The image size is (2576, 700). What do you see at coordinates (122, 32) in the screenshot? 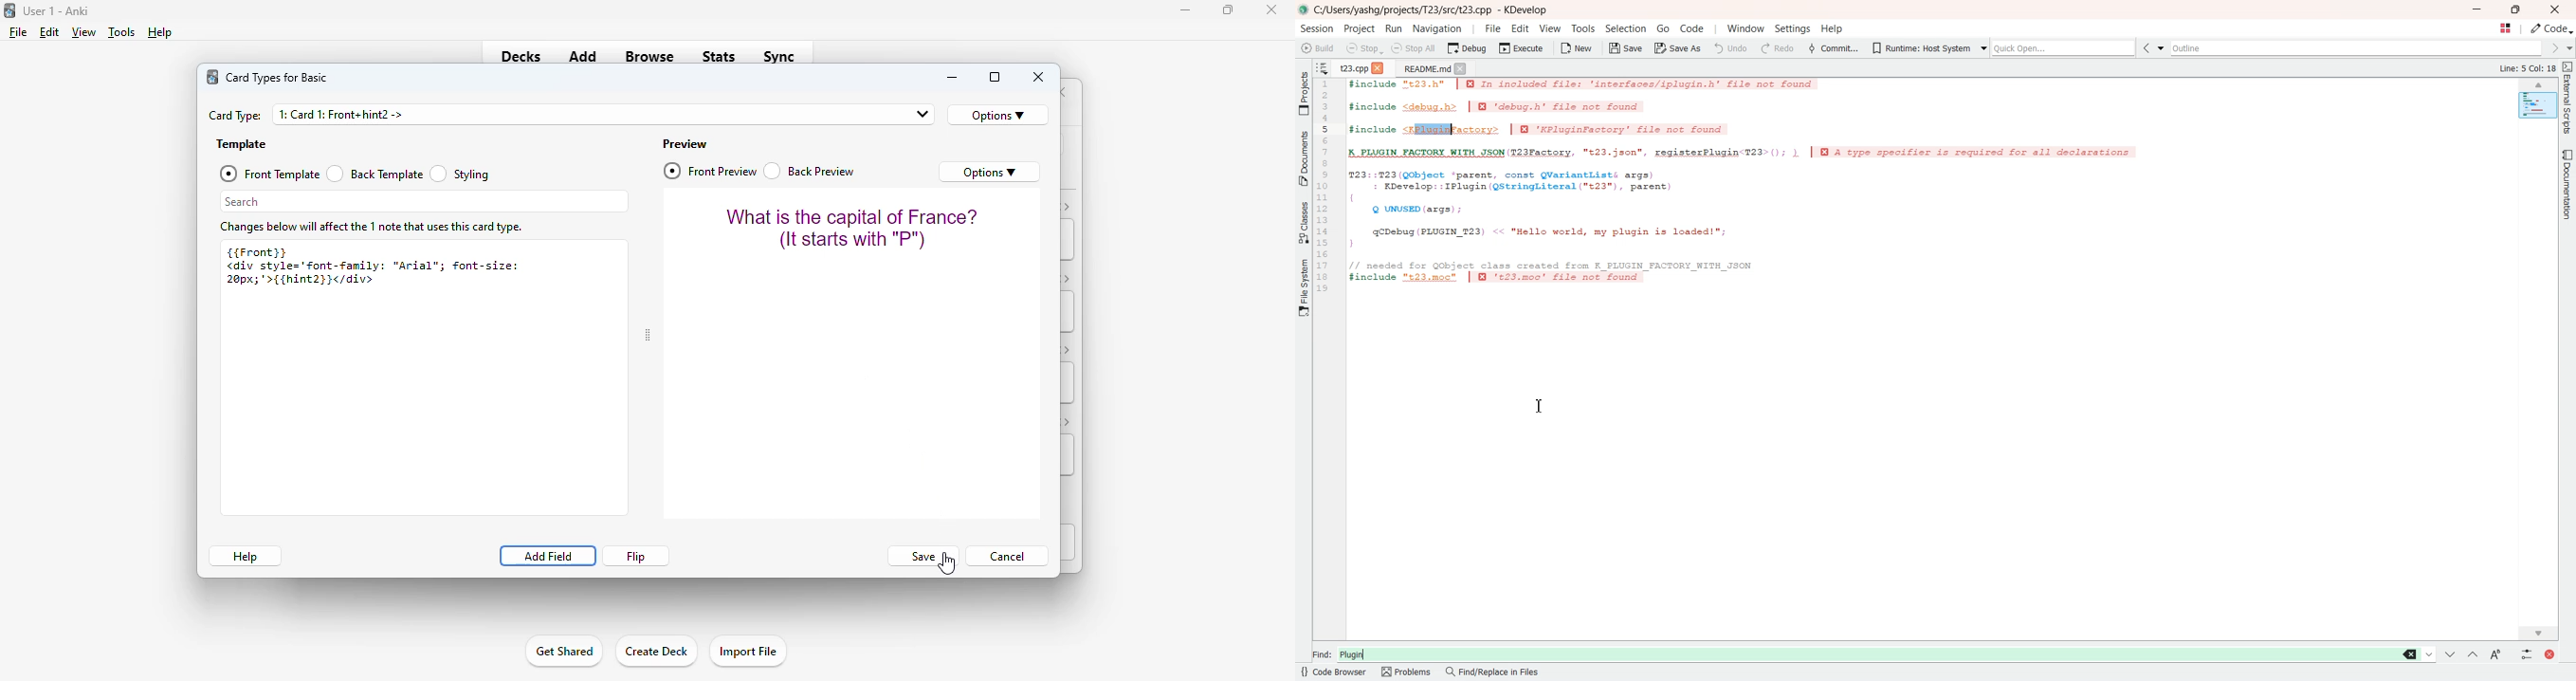
I see `tools` at bounding box center [122, 32].